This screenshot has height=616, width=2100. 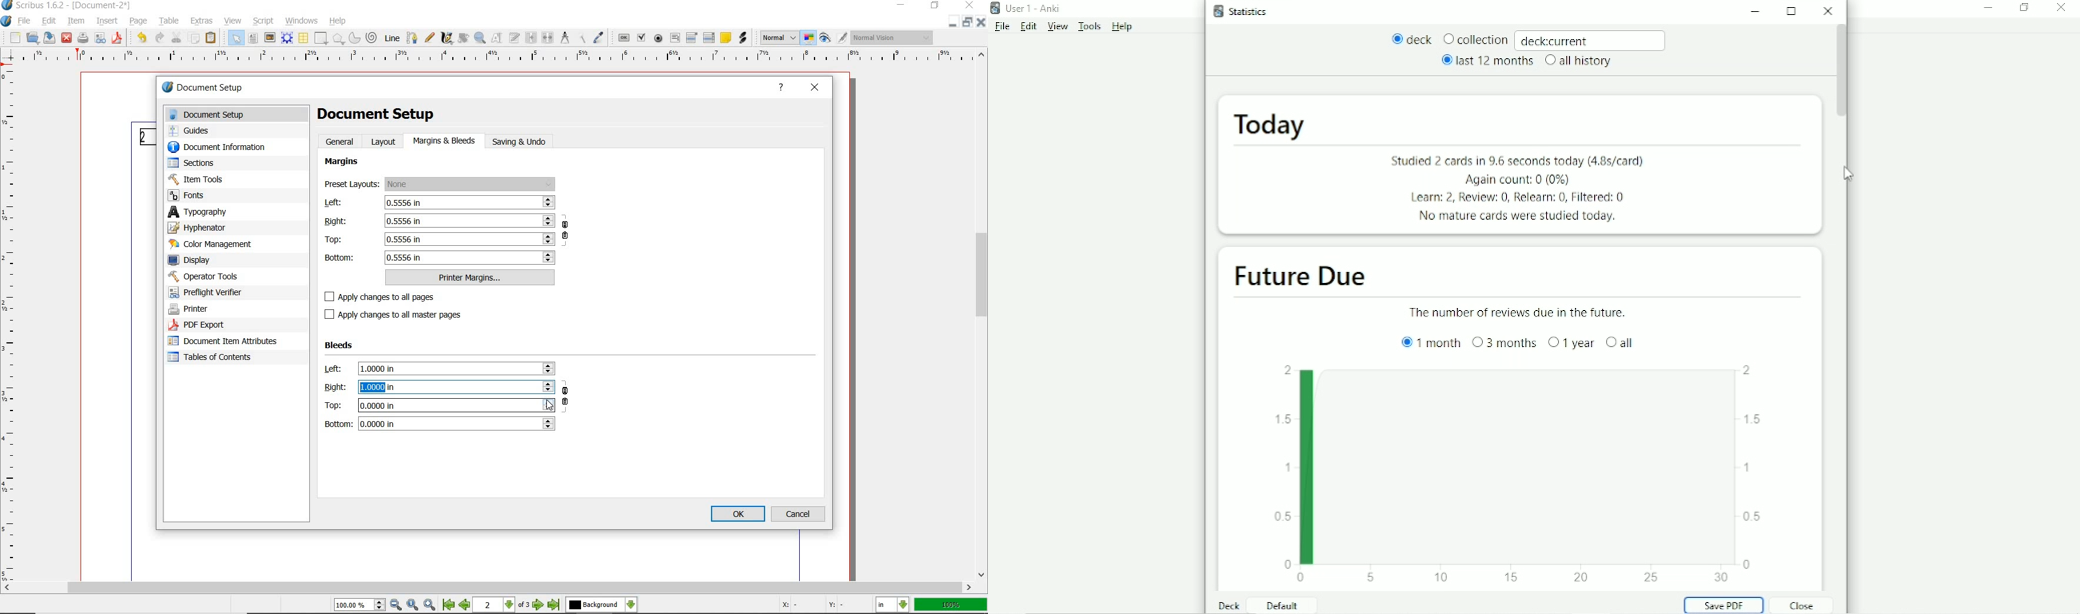 I want to click on paste, so click(x=211, y=39).